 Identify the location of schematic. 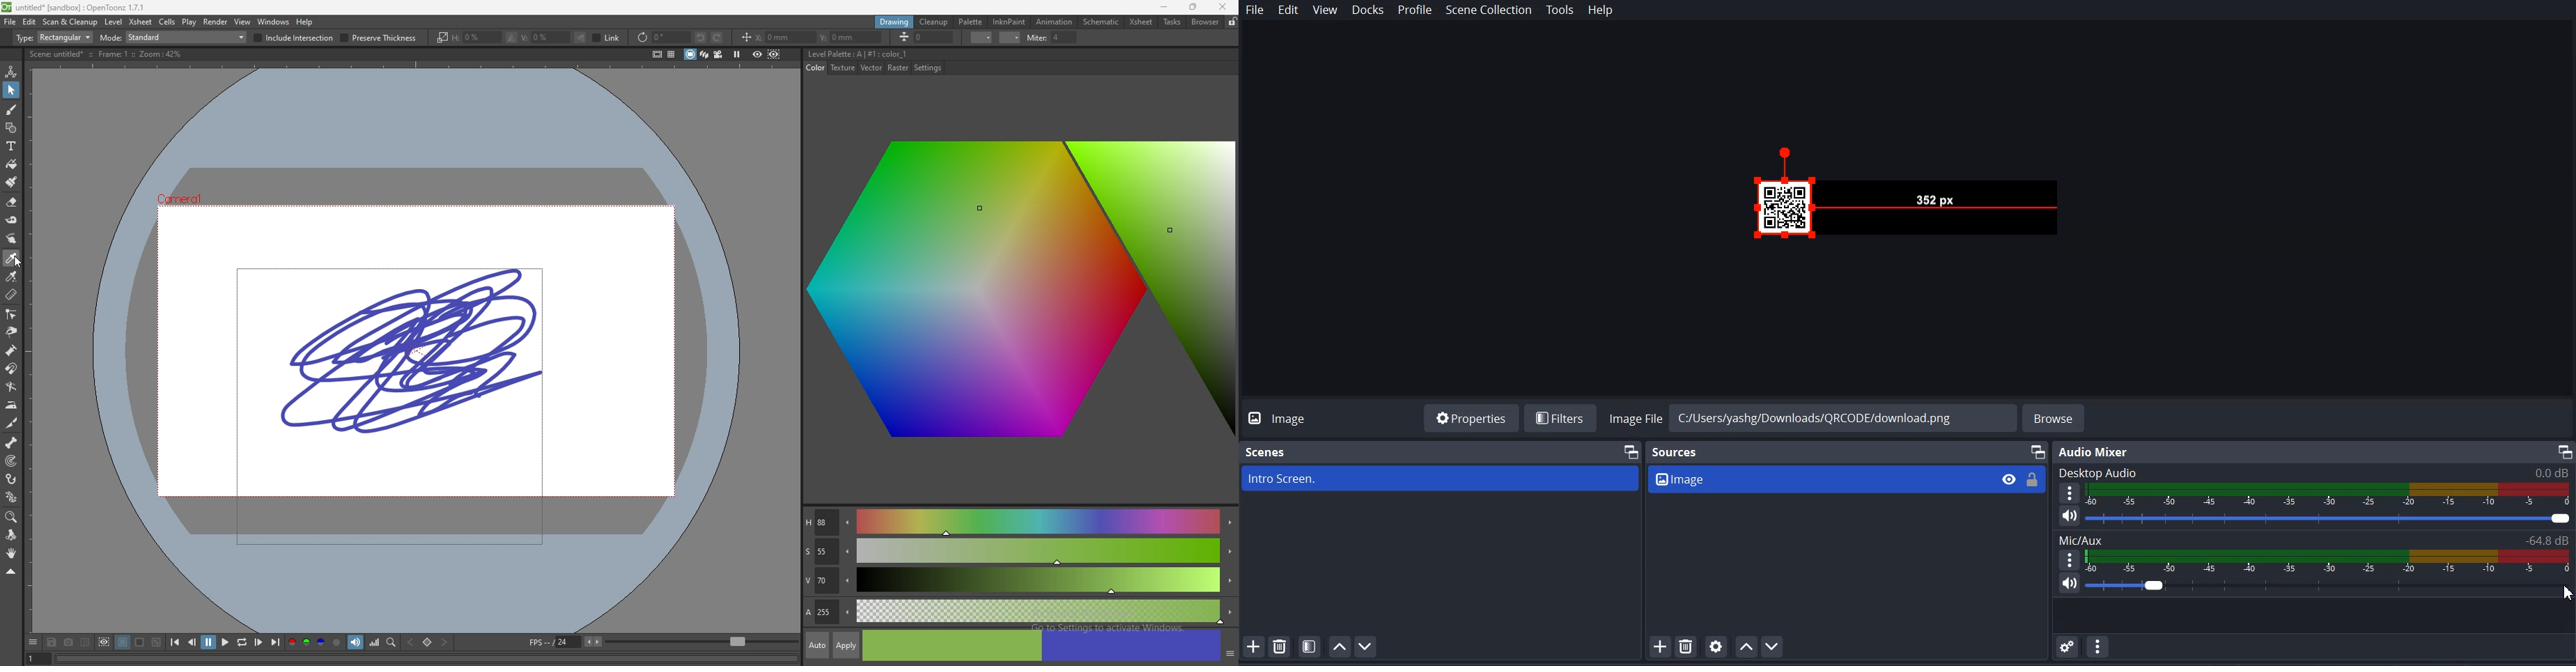
(1102, 21).